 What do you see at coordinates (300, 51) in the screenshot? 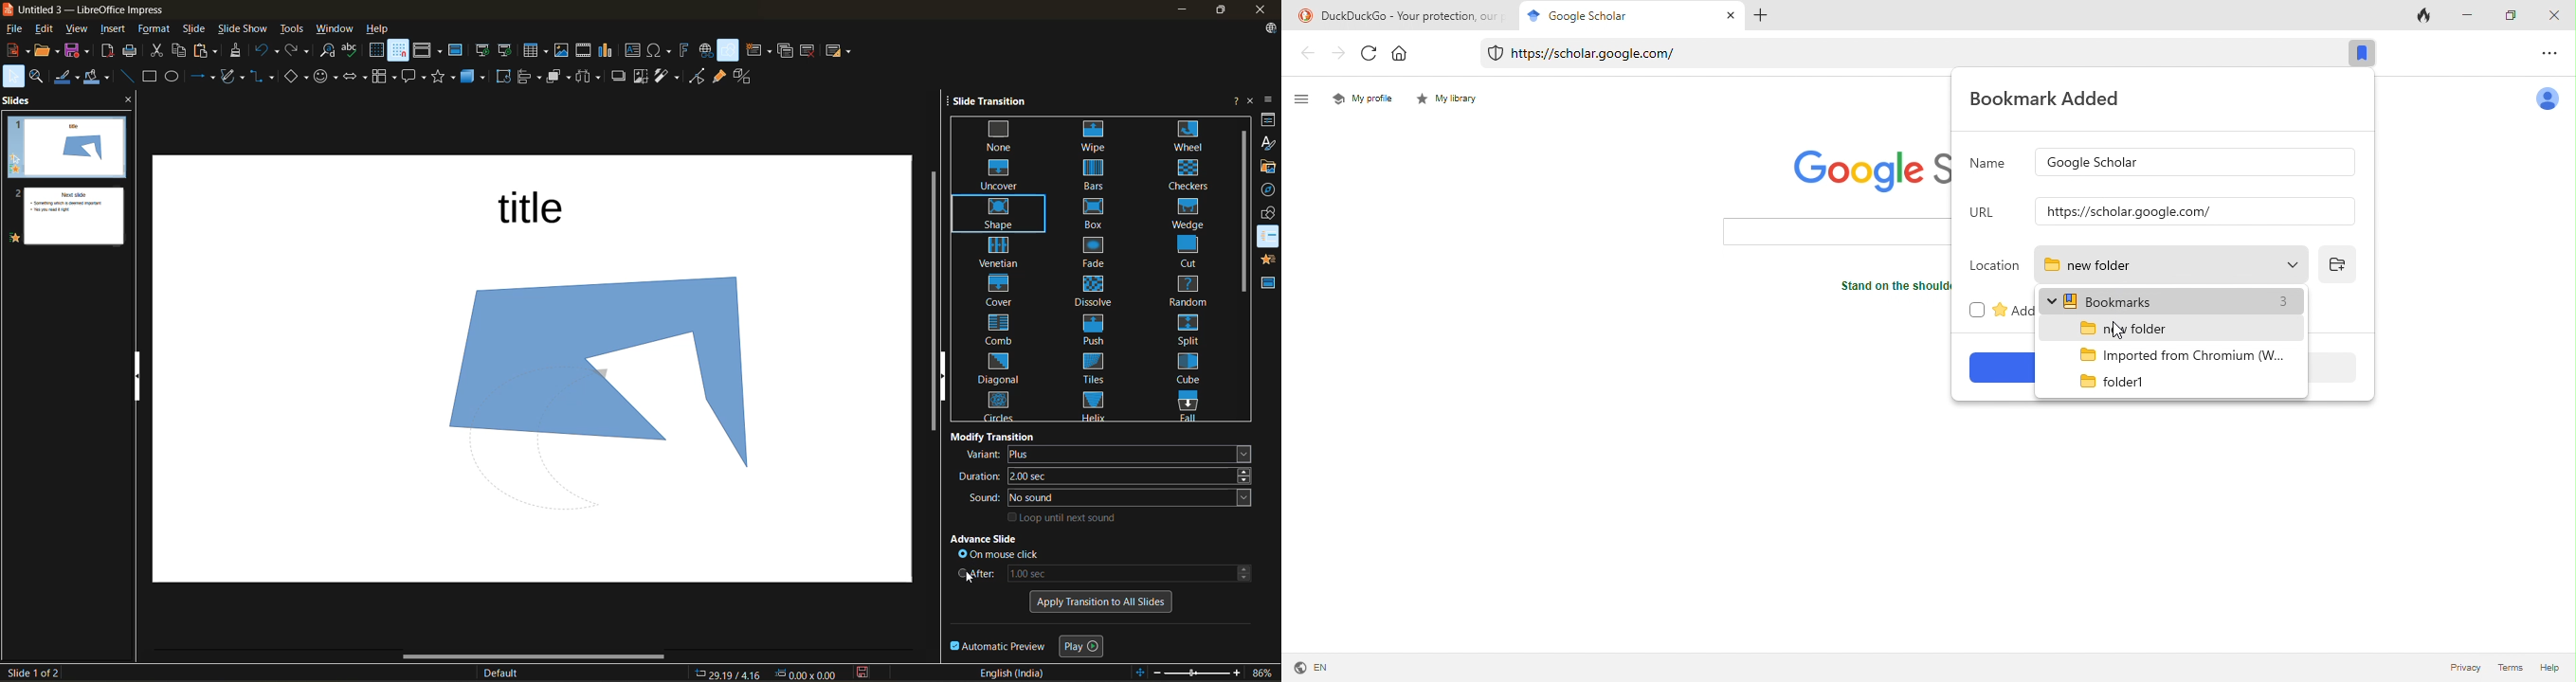
I see `redo` at bounding box center [300, 51].